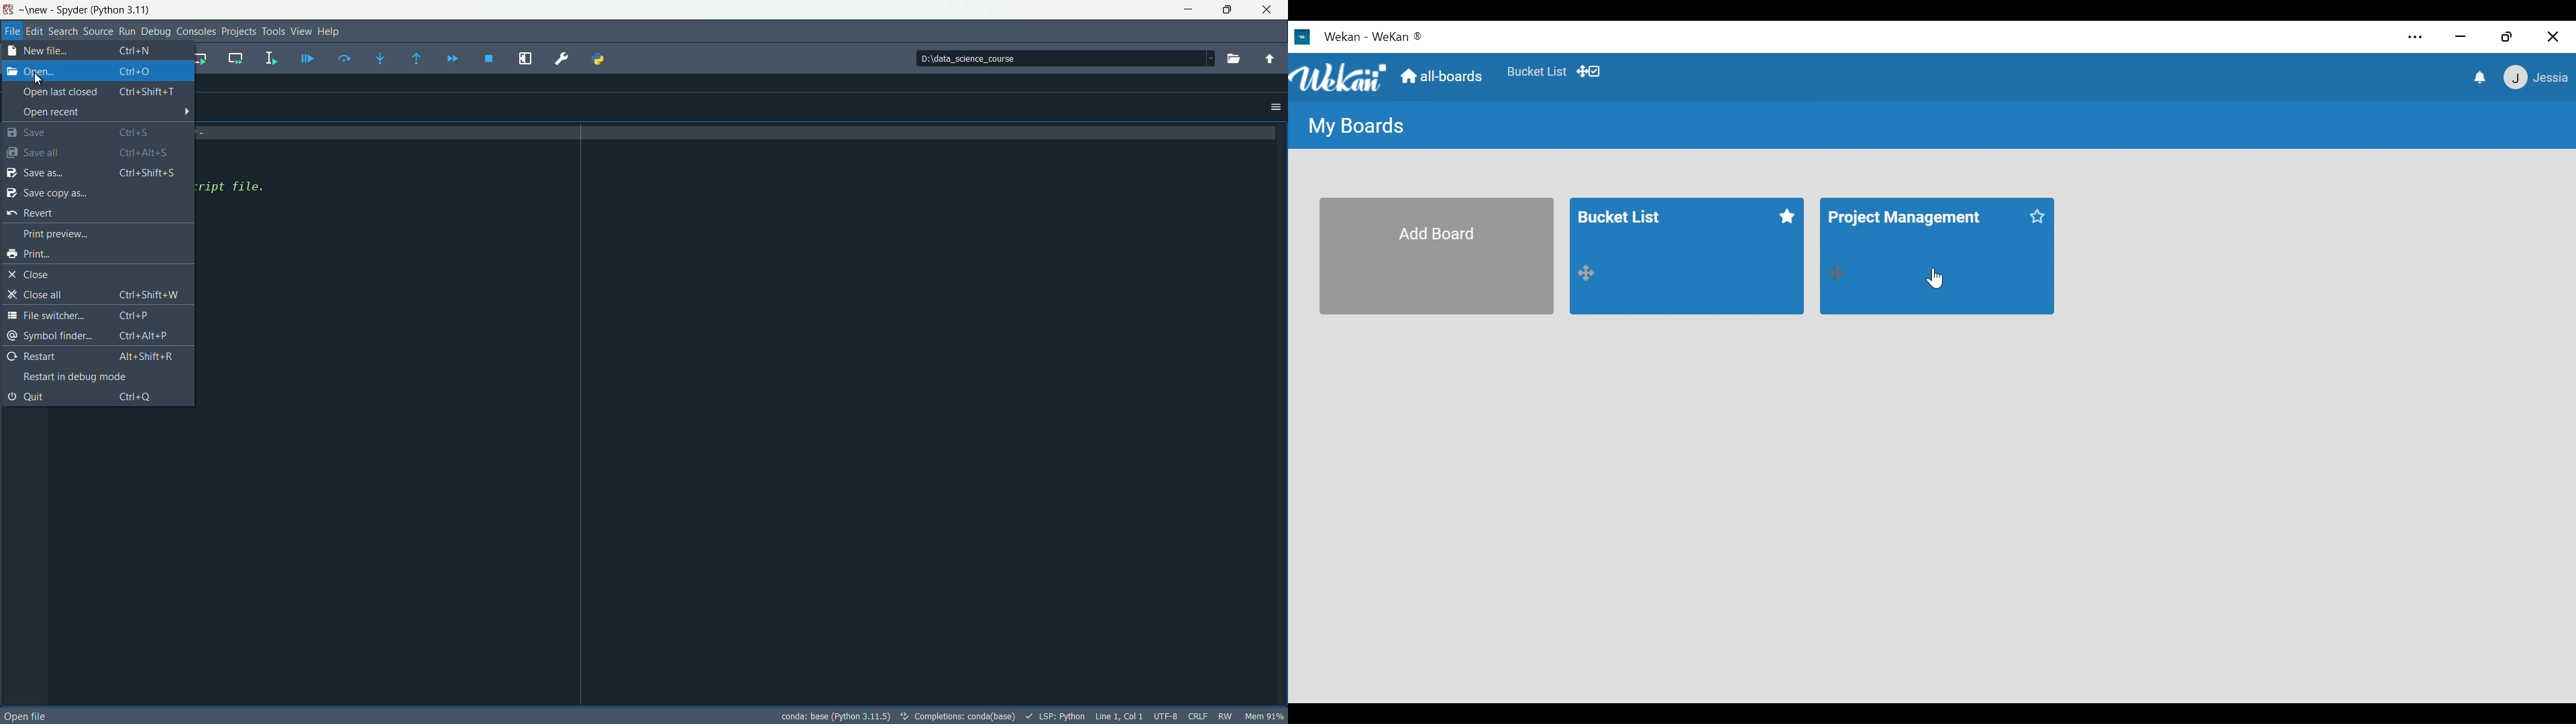  Describe the element at coordinates (2481, 78) in the screenshot. I see `notifications` at that location.